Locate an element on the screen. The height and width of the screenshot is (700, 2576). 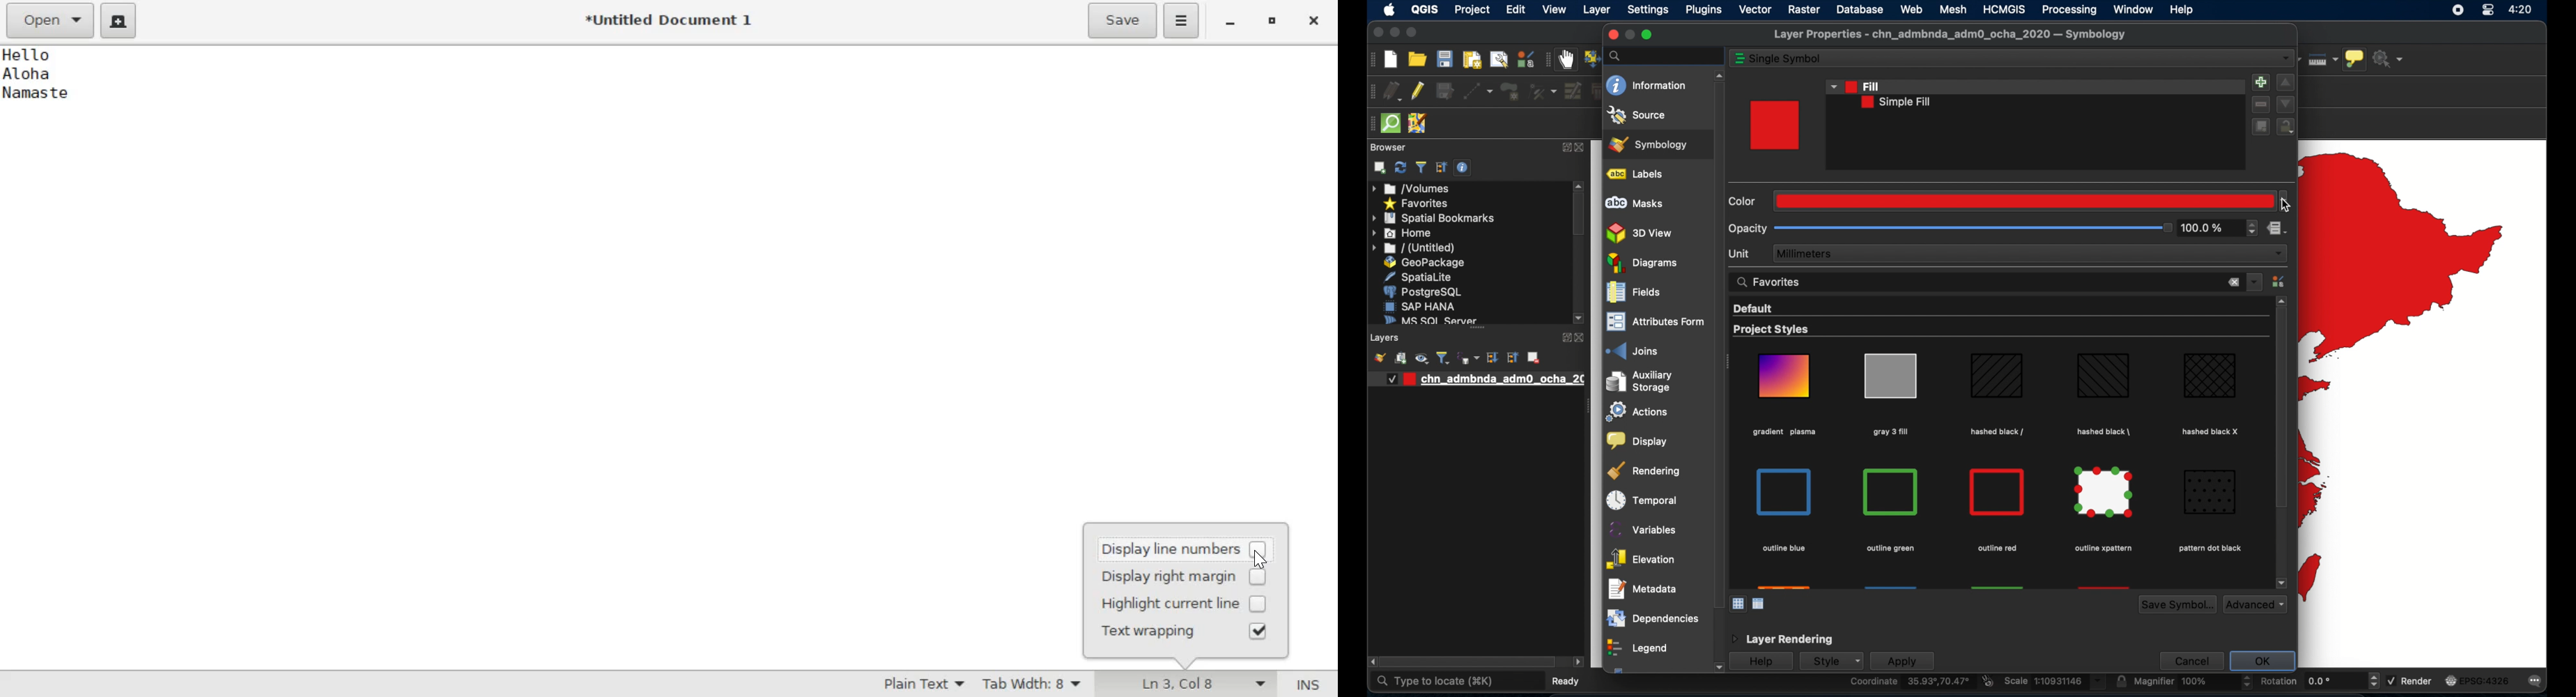
favorites is located at coordinates (1771, 281).